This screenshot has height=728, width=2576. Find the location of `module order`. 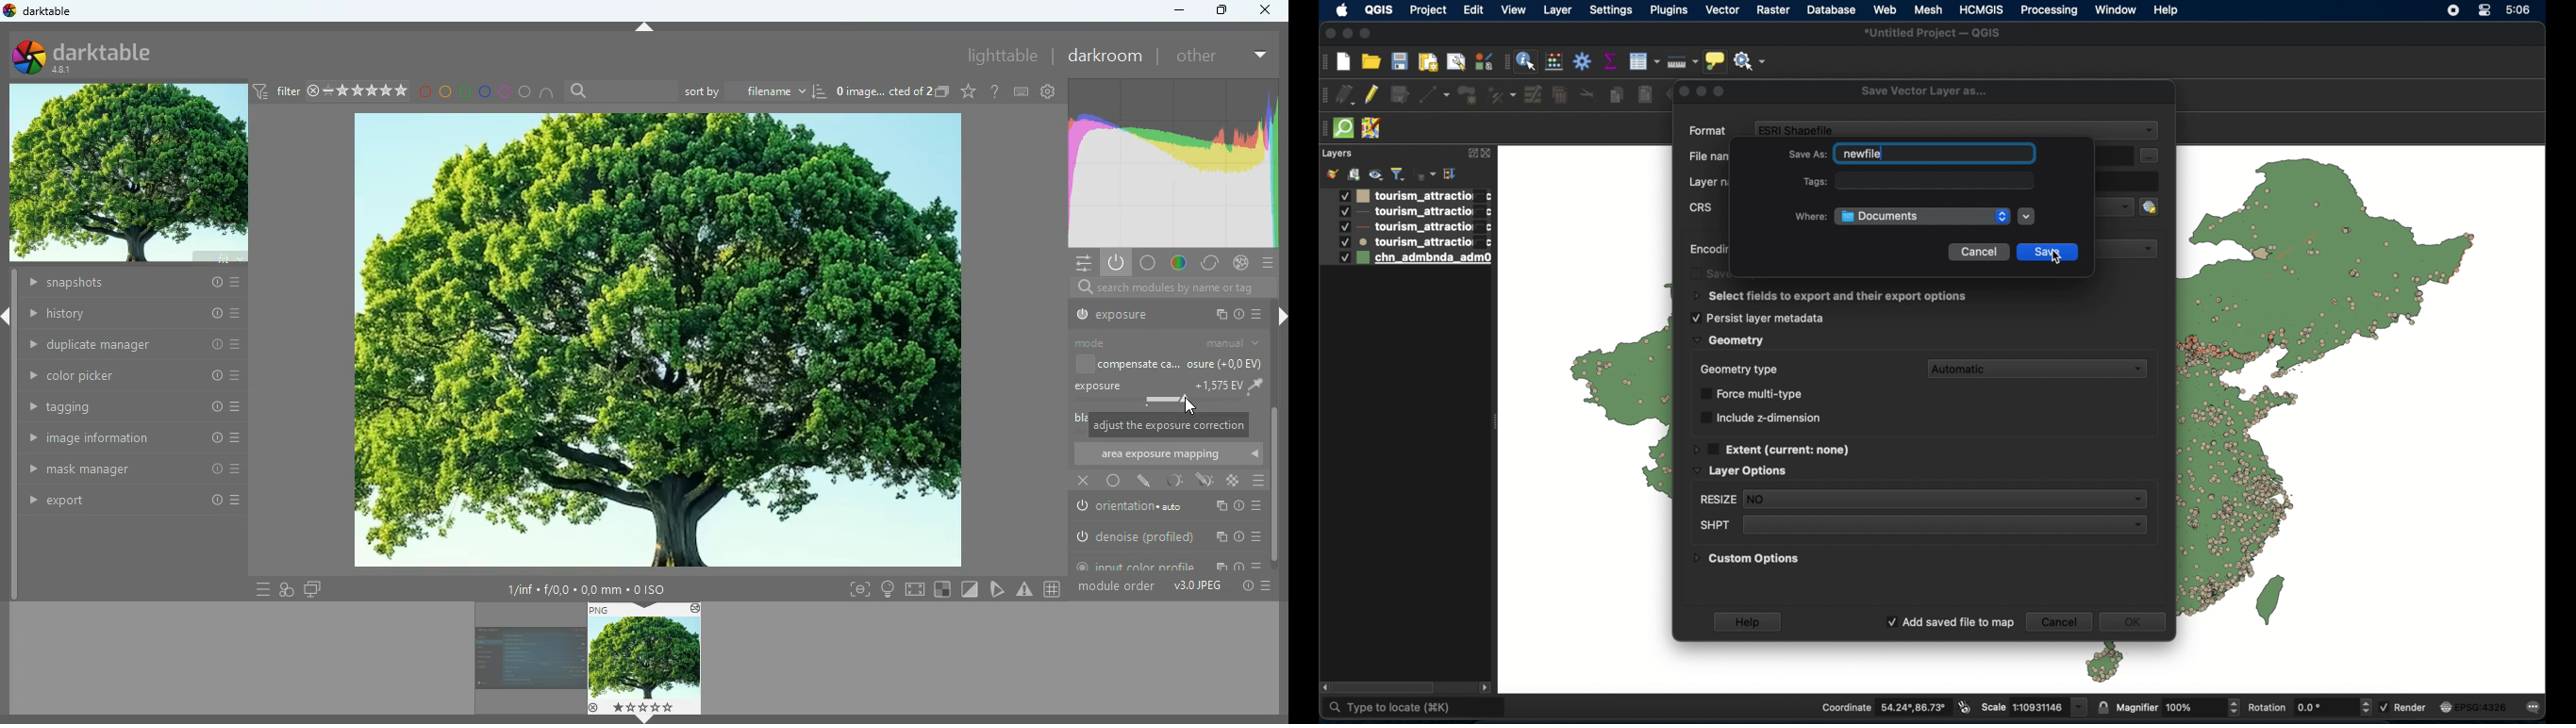

module order is located at coordinates (1118, 586).